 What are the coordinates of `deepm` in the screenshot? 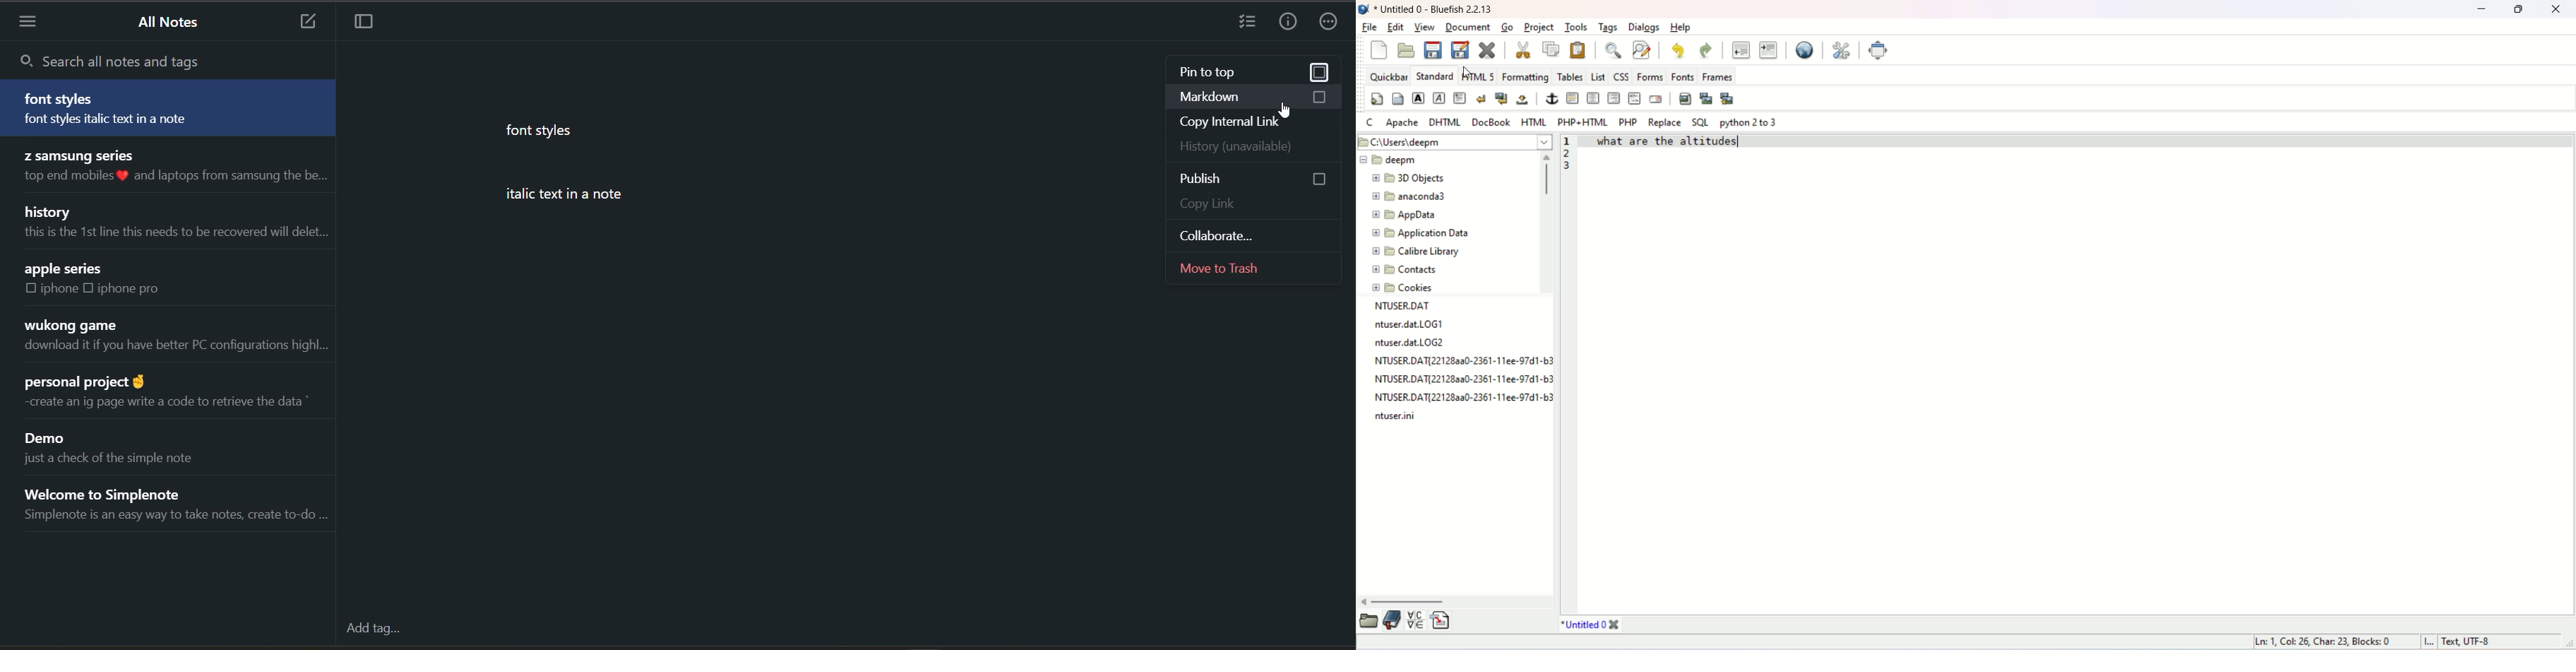 It's located at (1389, 159).